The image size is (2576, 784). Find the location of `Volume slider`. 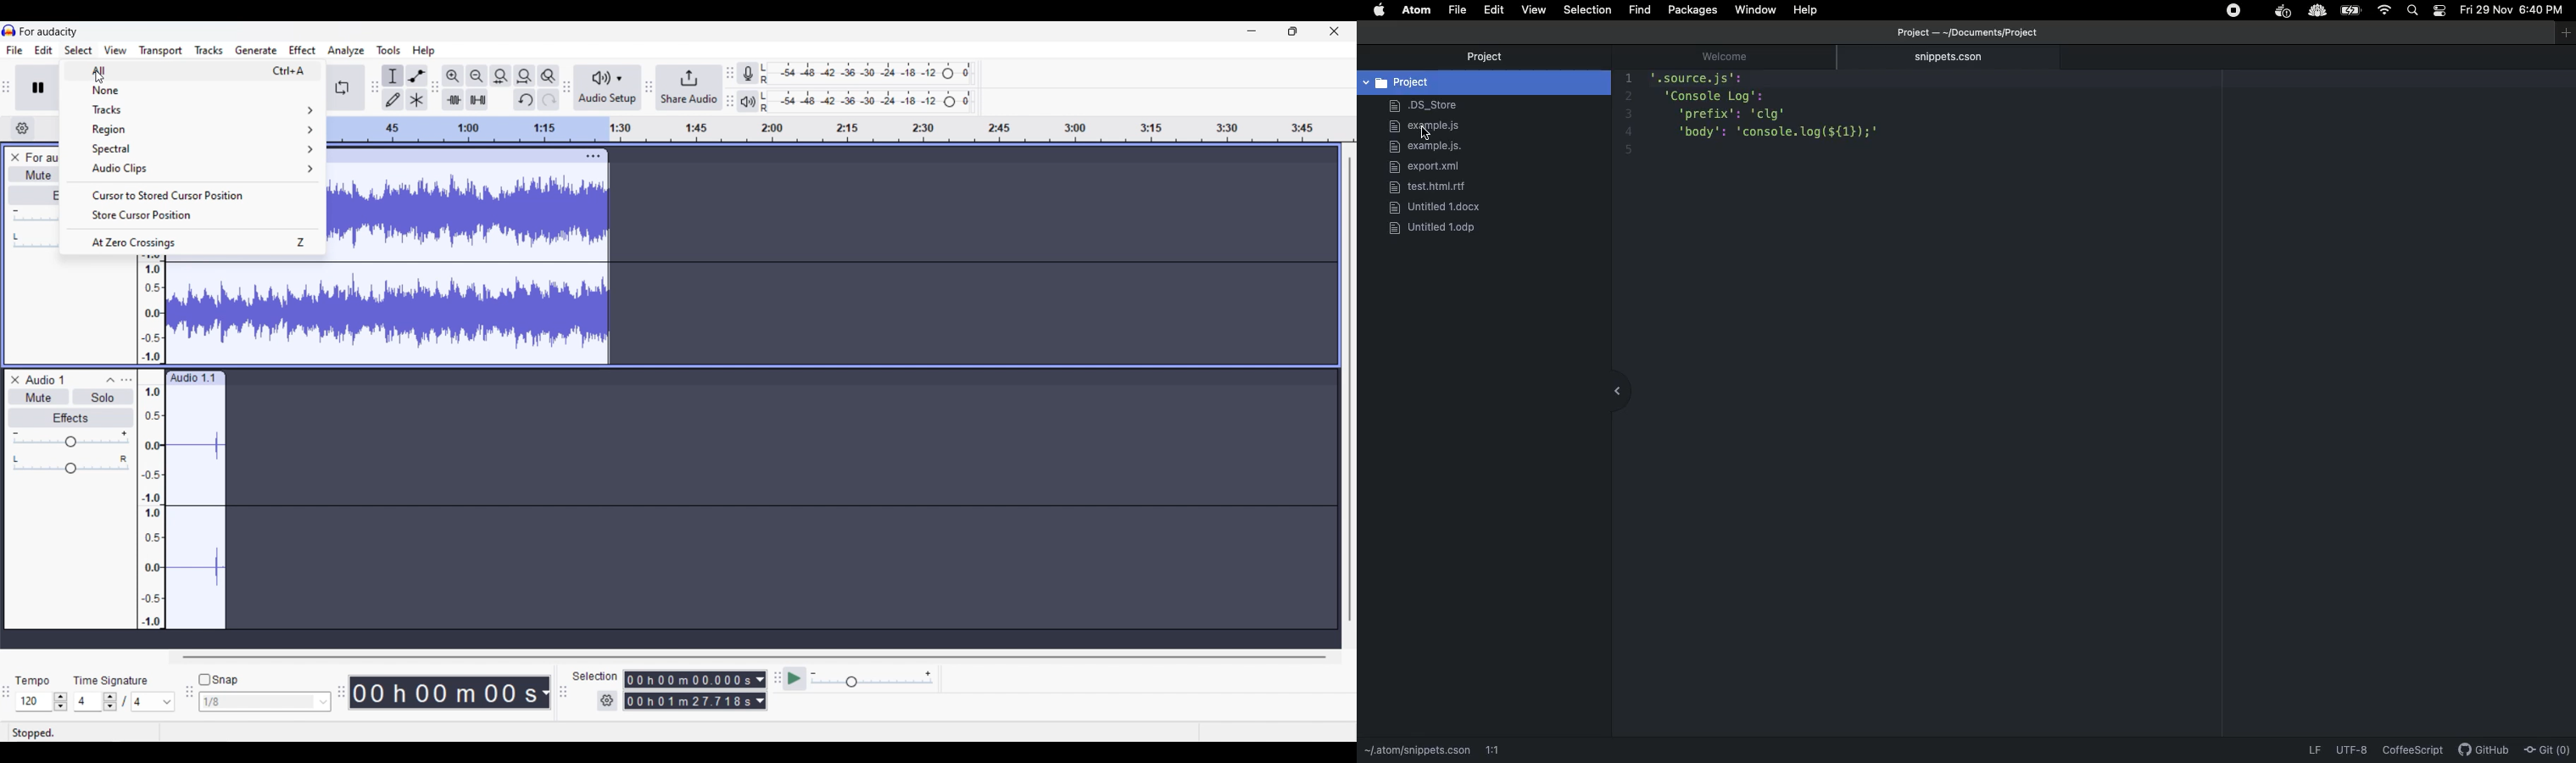

Volume slider is located at coordinates (34, 216).